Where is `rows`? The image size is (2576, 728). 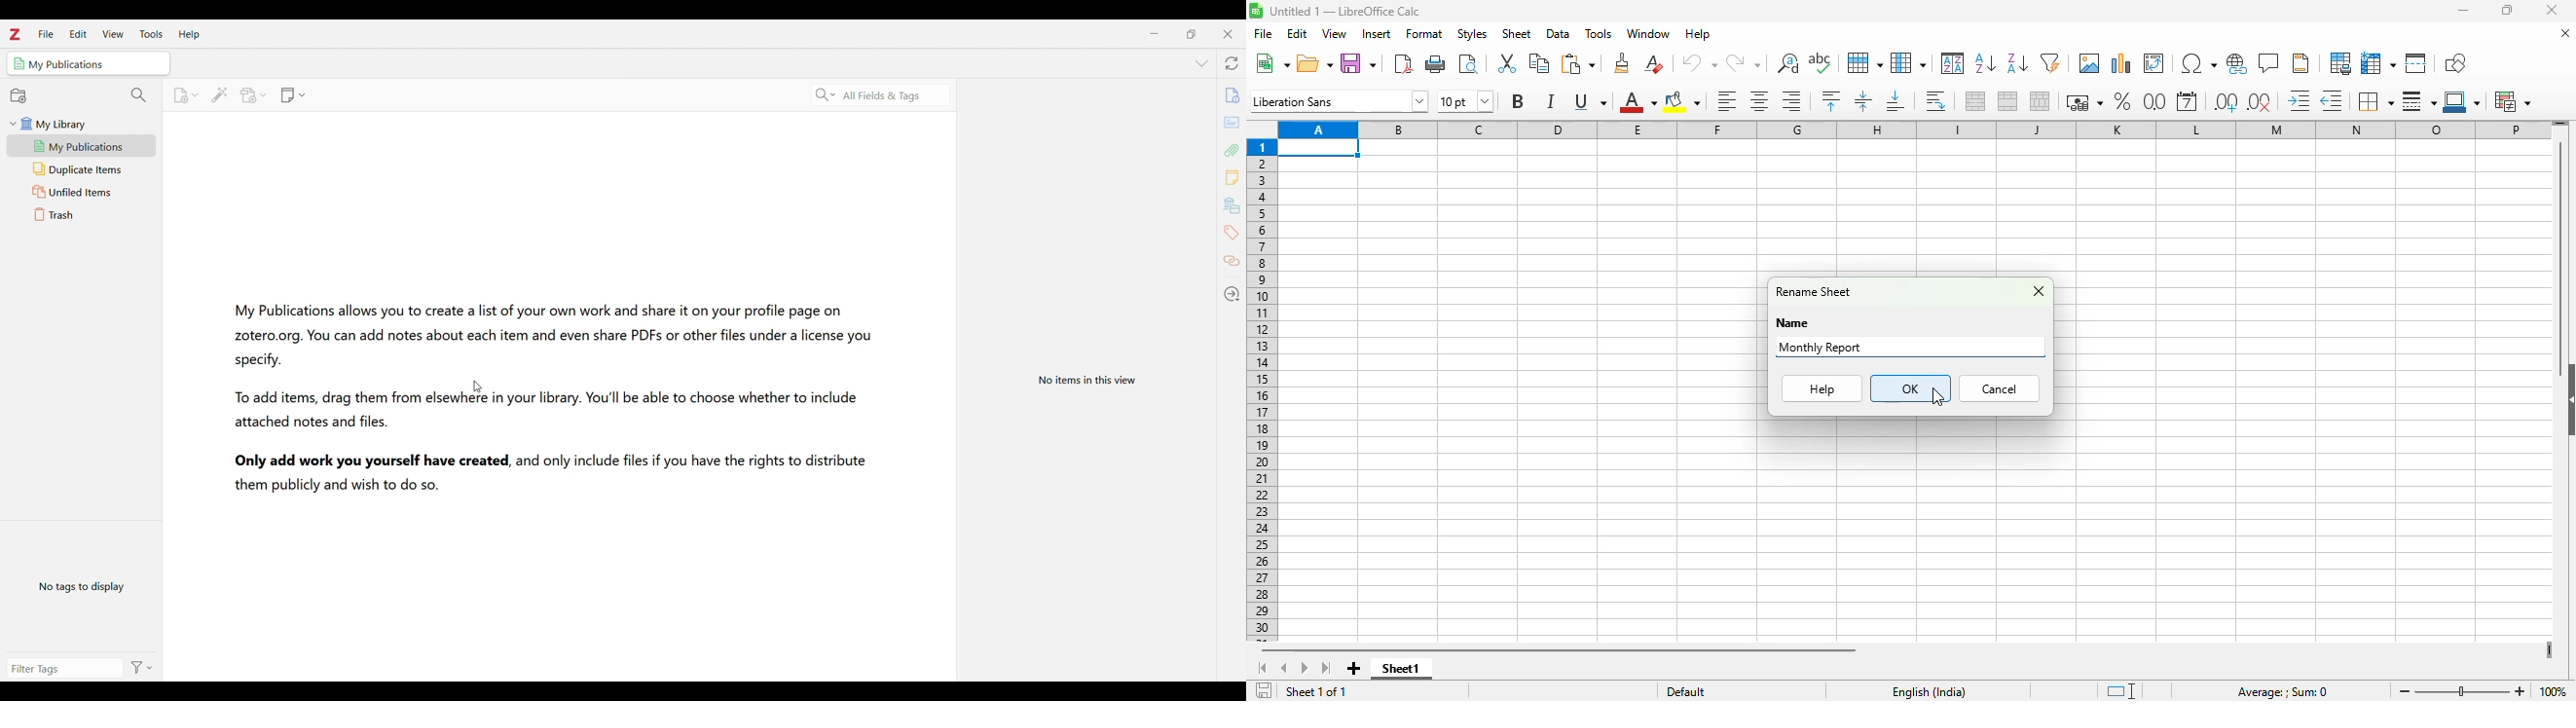
rows is located at coordinates (1262, 390).